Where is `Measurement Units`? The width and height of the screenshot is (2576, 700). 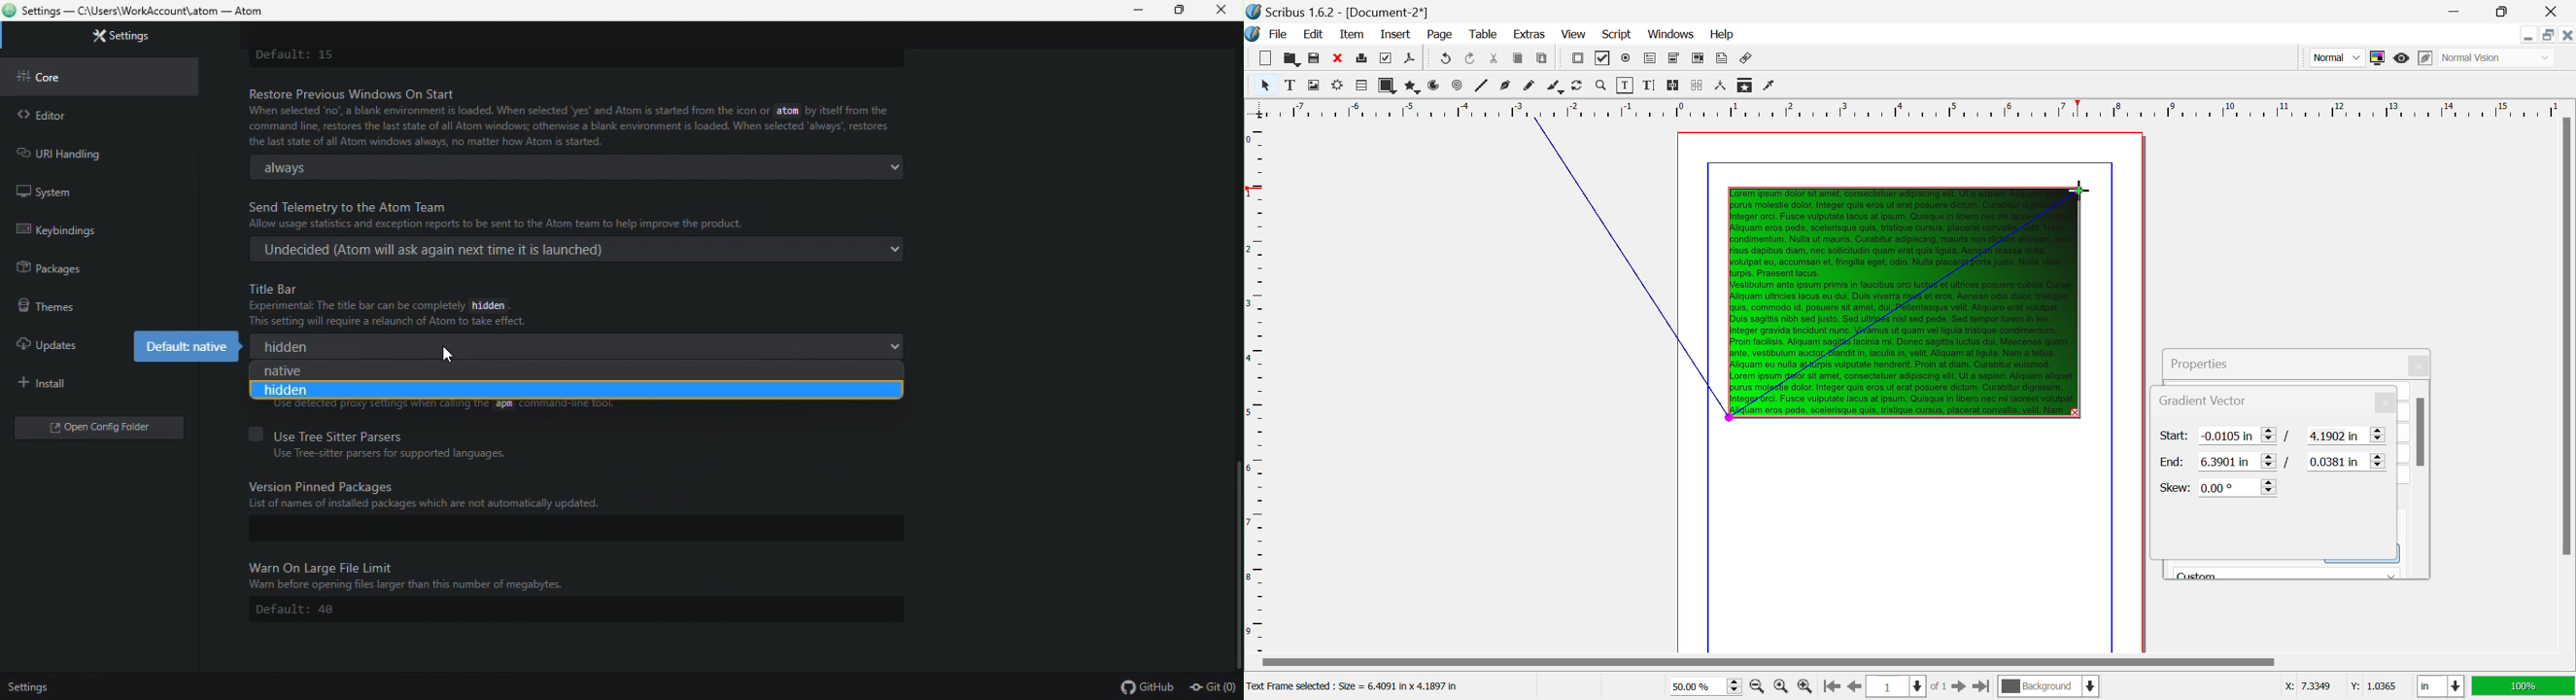 Measurement Units is located at coordinates (2442, 688).